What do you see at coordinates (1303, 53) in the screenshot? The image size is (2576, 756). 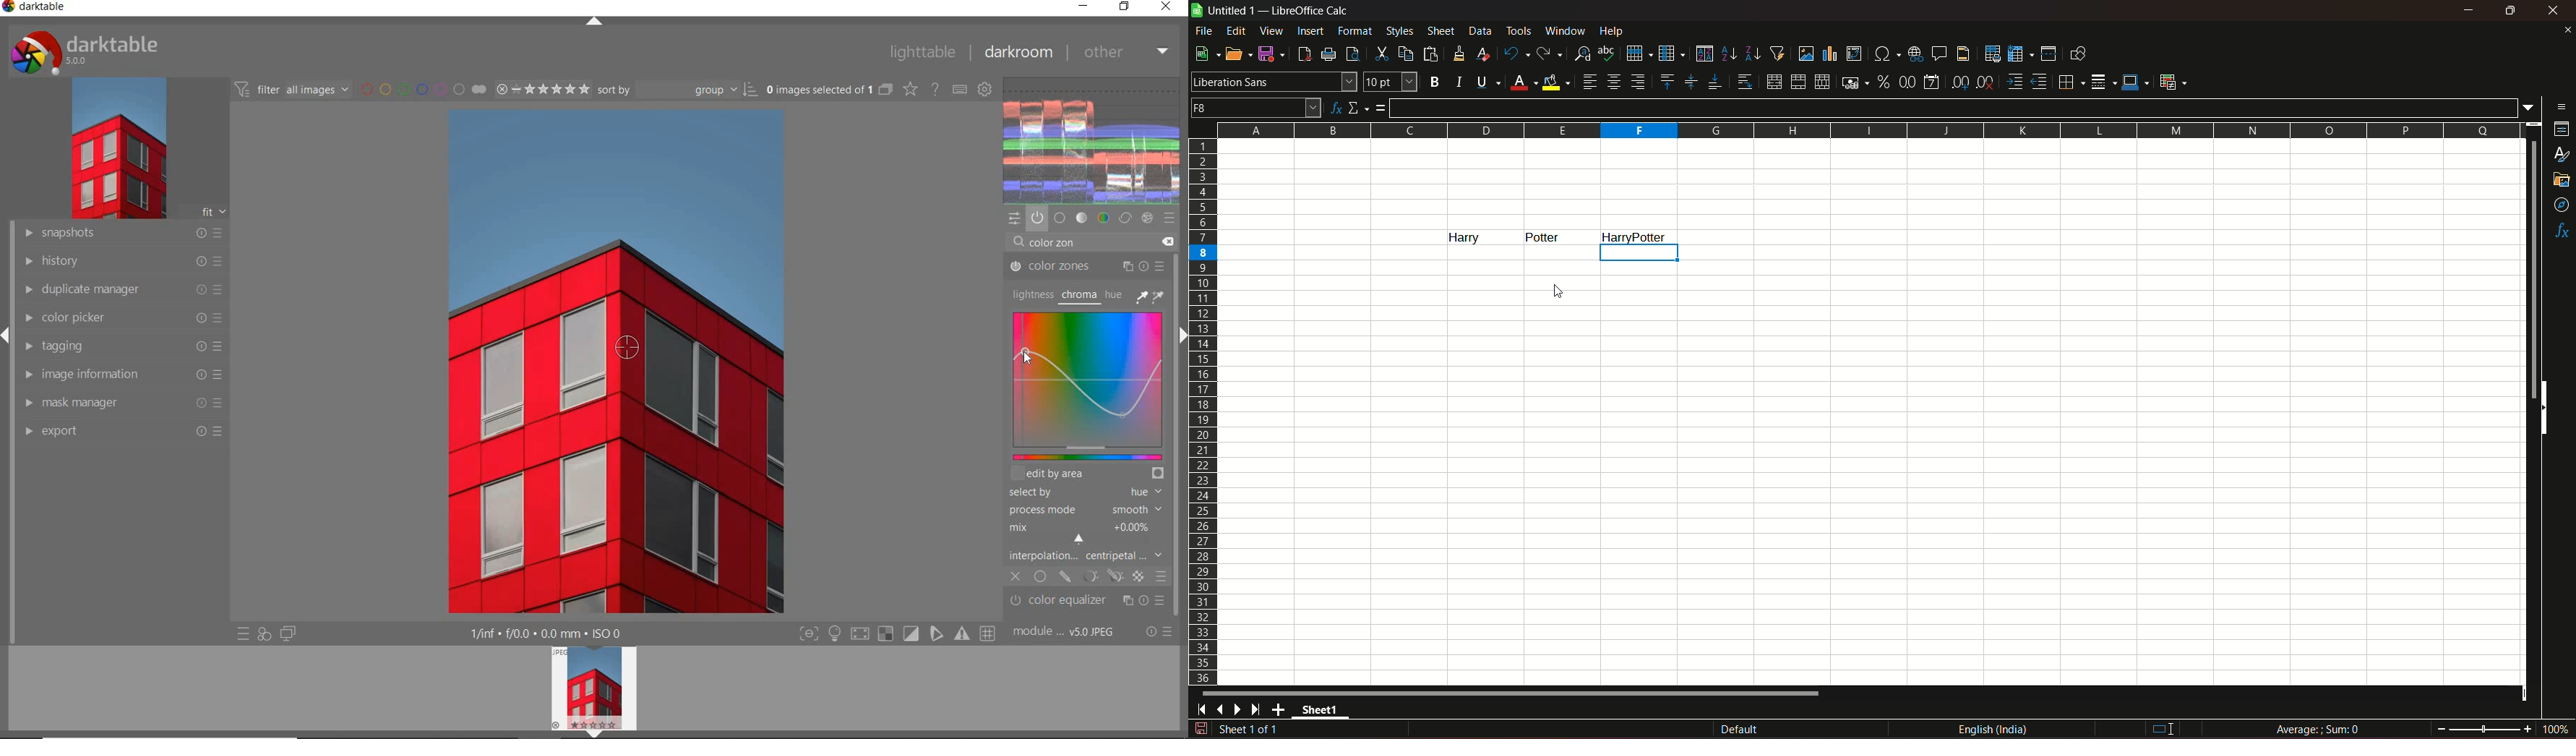 I see `export directly as PDF` at bounding box center [1303, 53].